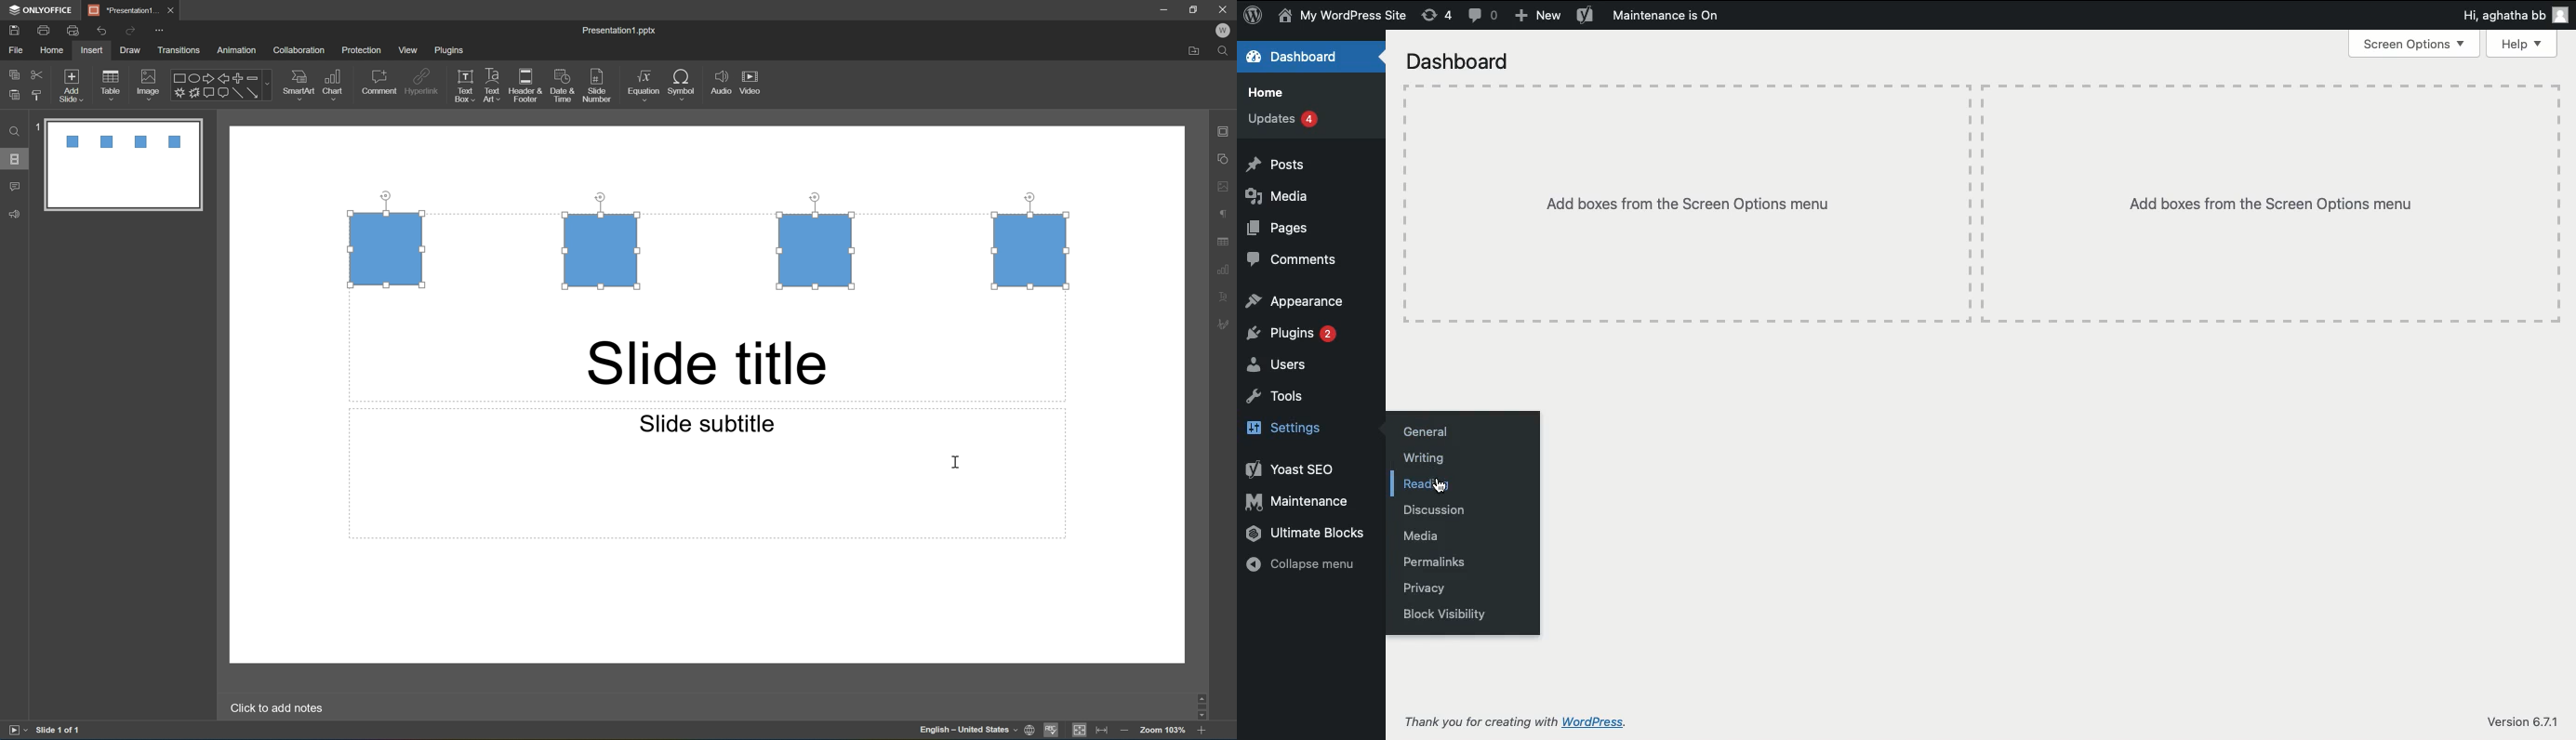  What do you see at coordinates (116, 164) in the screenshot?
I see `slide 1` at bounding box center [116, 164].